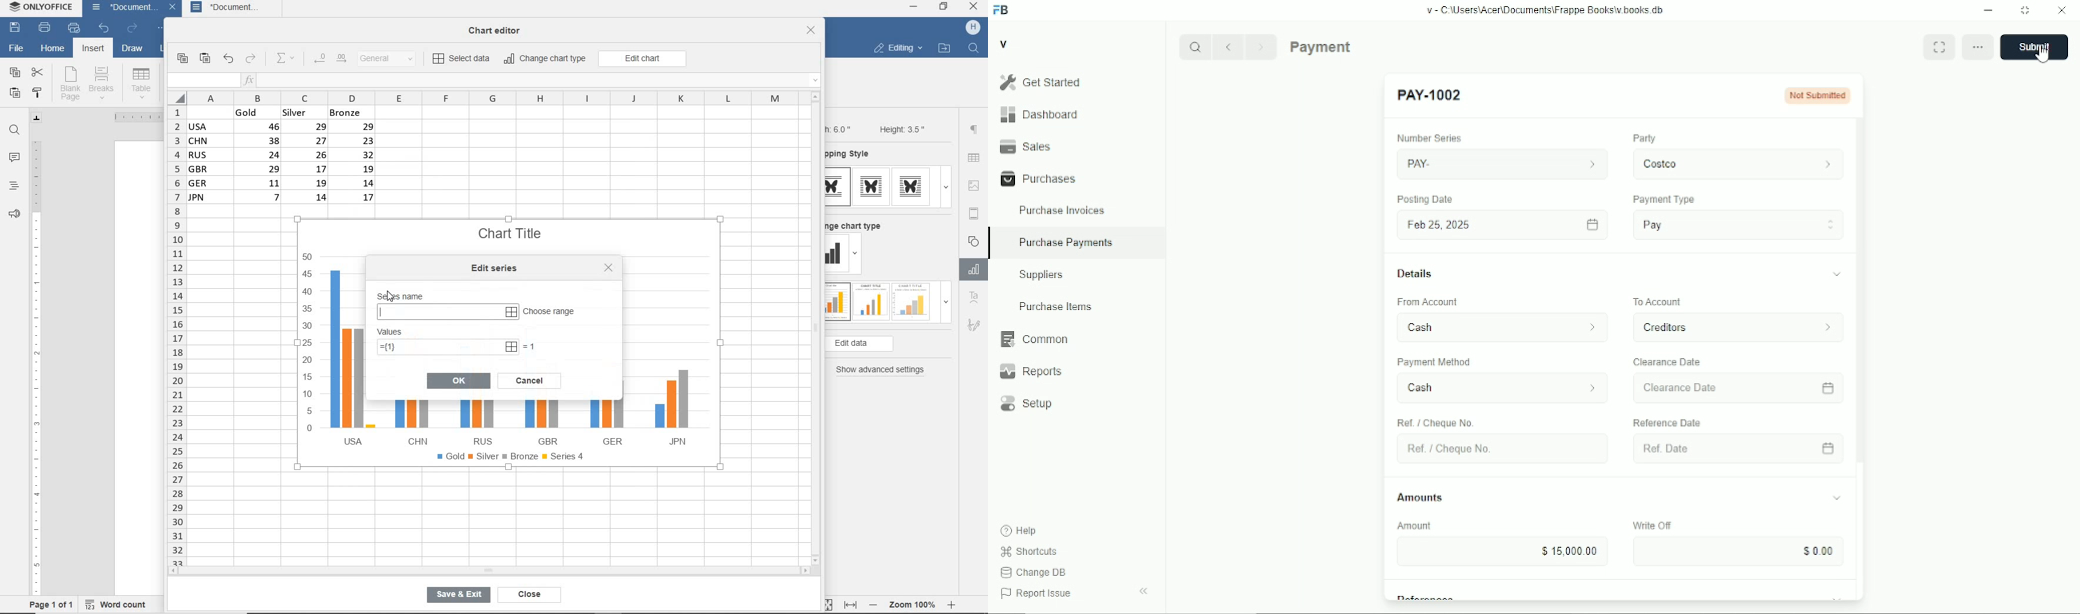 This screenshot has width=2100, height=616. Describe the element at coordinates (608, 424) in the screenshot. I see `GER` at that location.